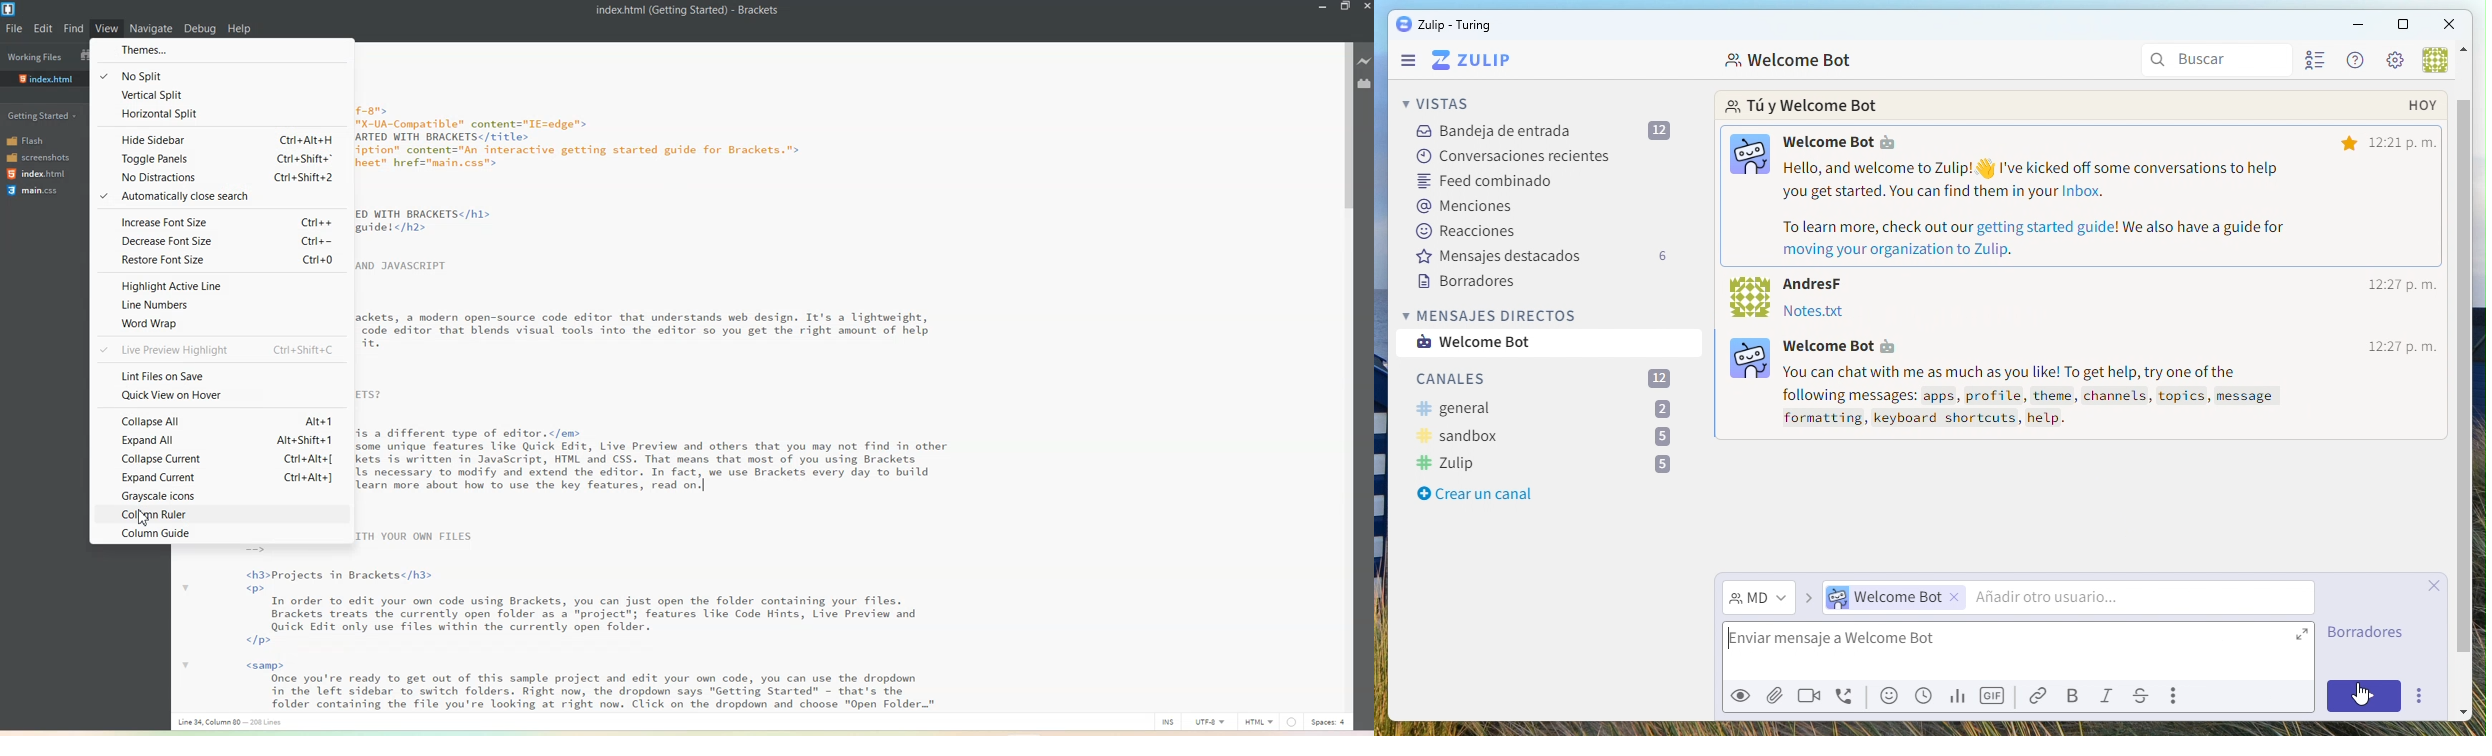 Image resolution: width=2492 pixels, height=756 pixels. I want to click on attachment, so click(1773, 694).